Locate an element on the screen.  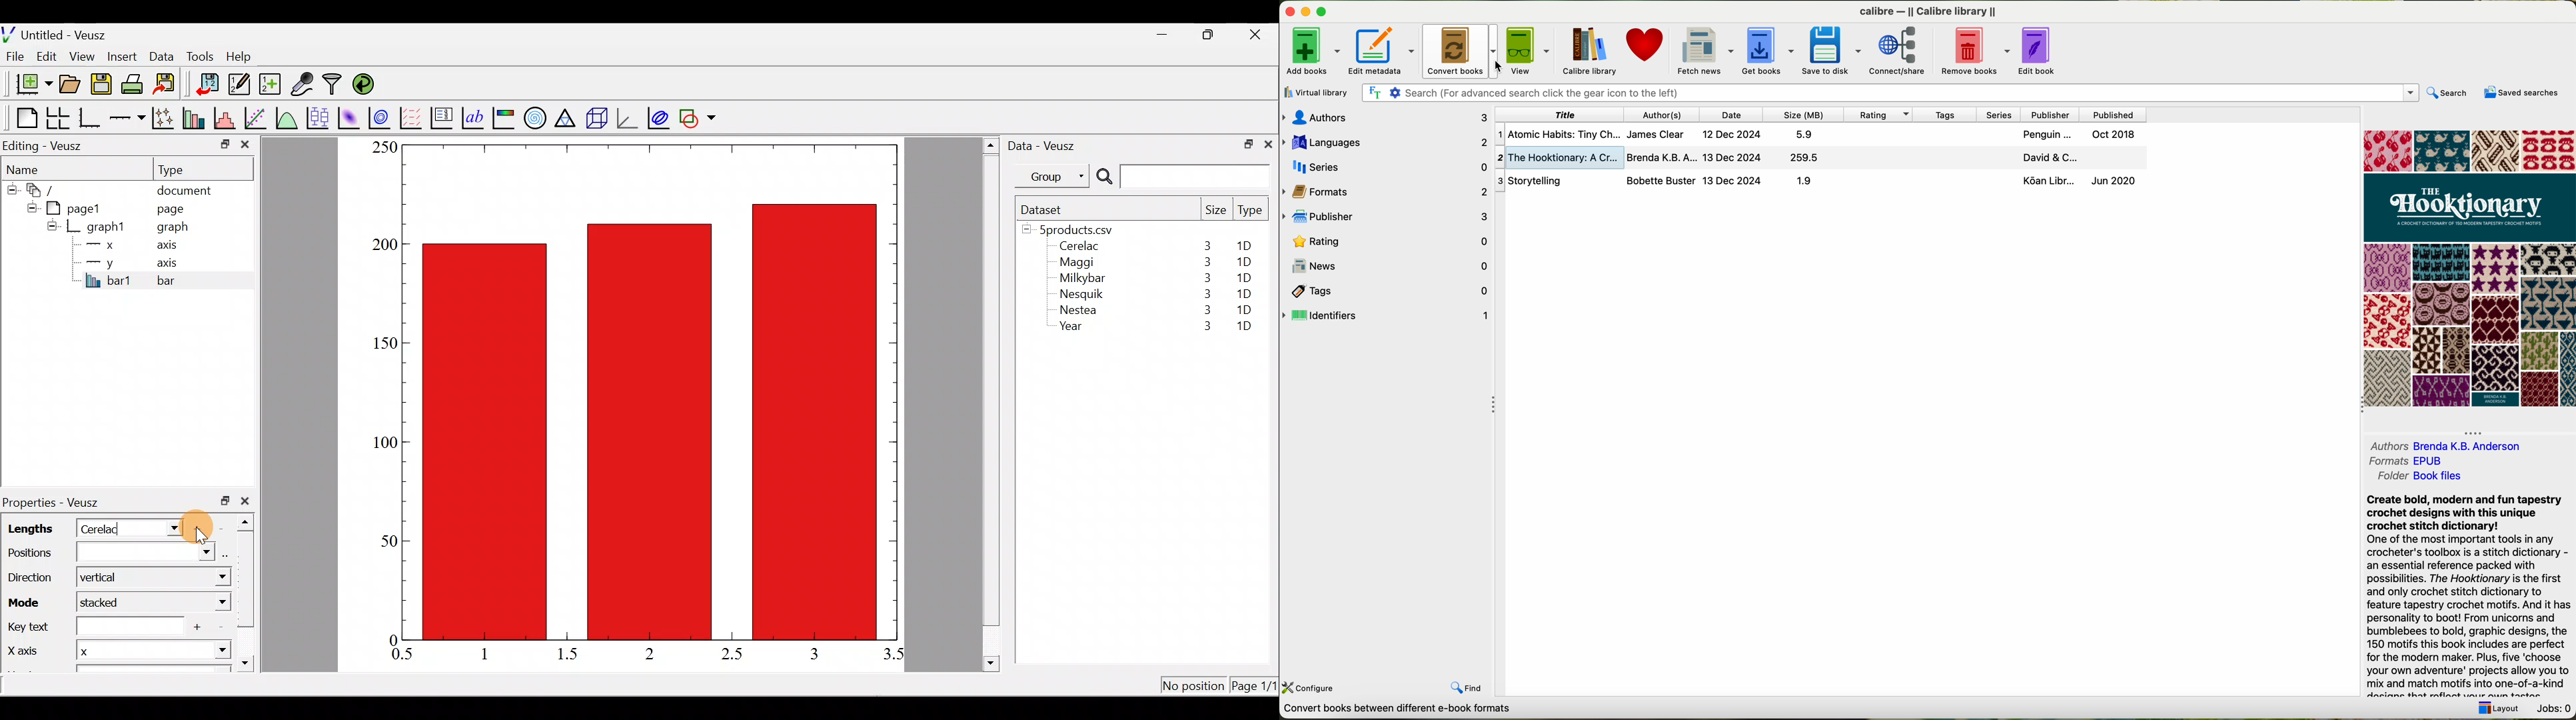
Print the document is located at coordinates (136, 83).